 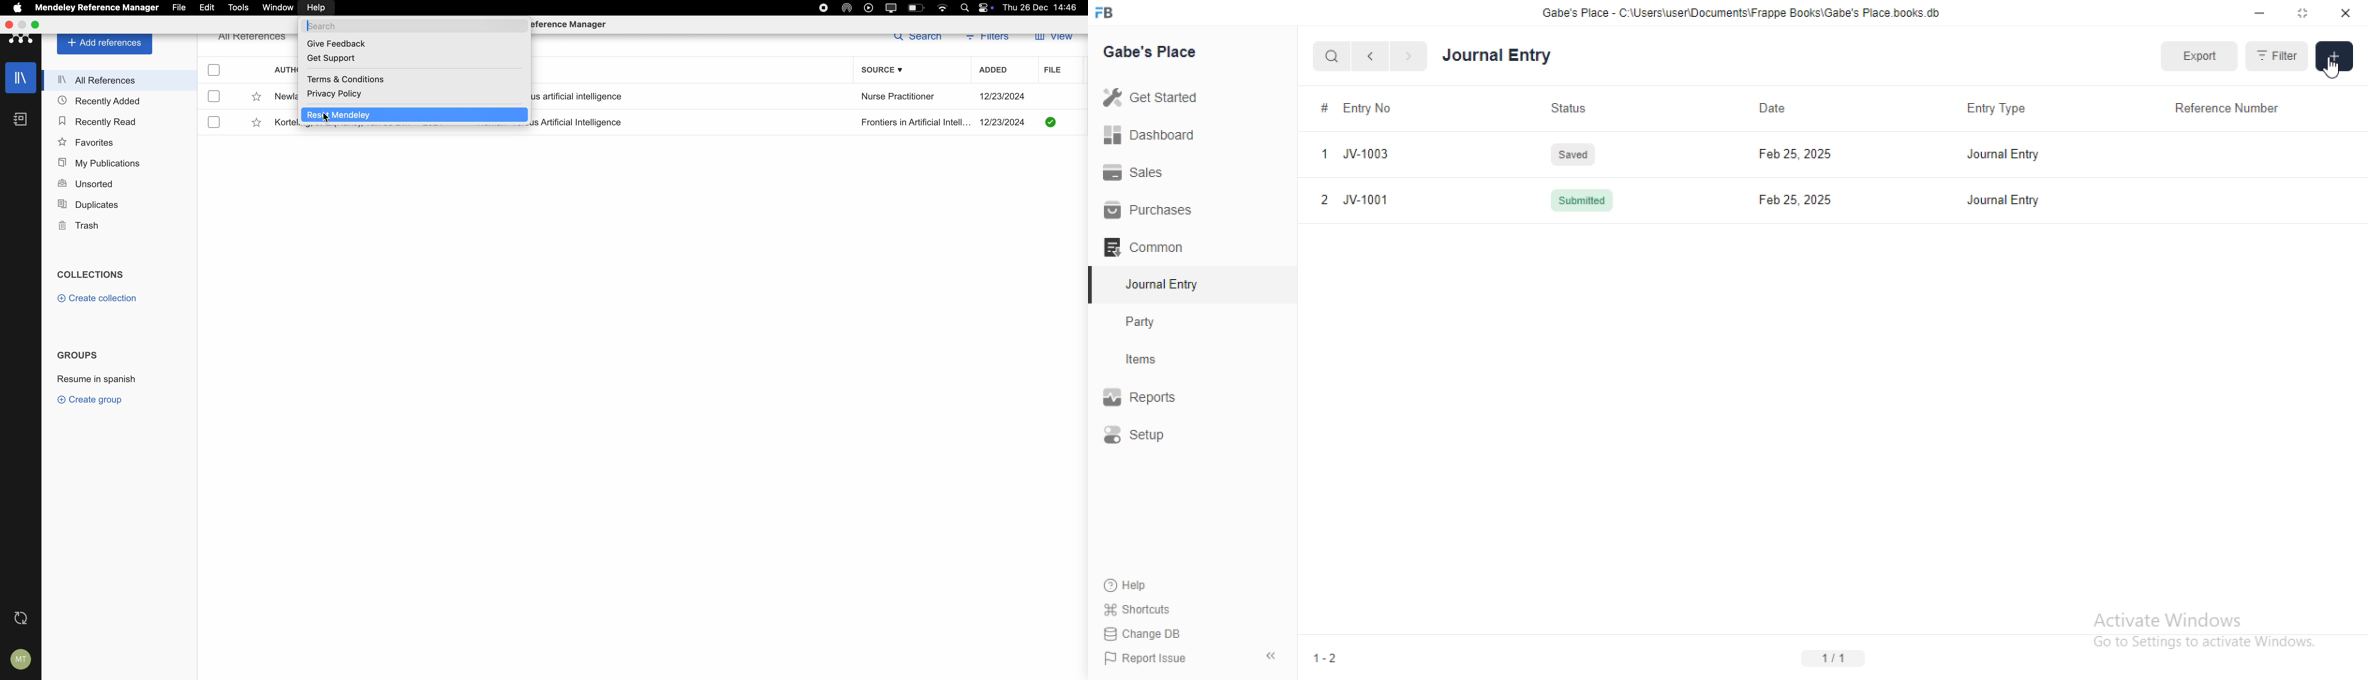 What do you see at coordinates (1137, 174) in the screenshot?
I see `Sales` at bounding box center [1137, 174].